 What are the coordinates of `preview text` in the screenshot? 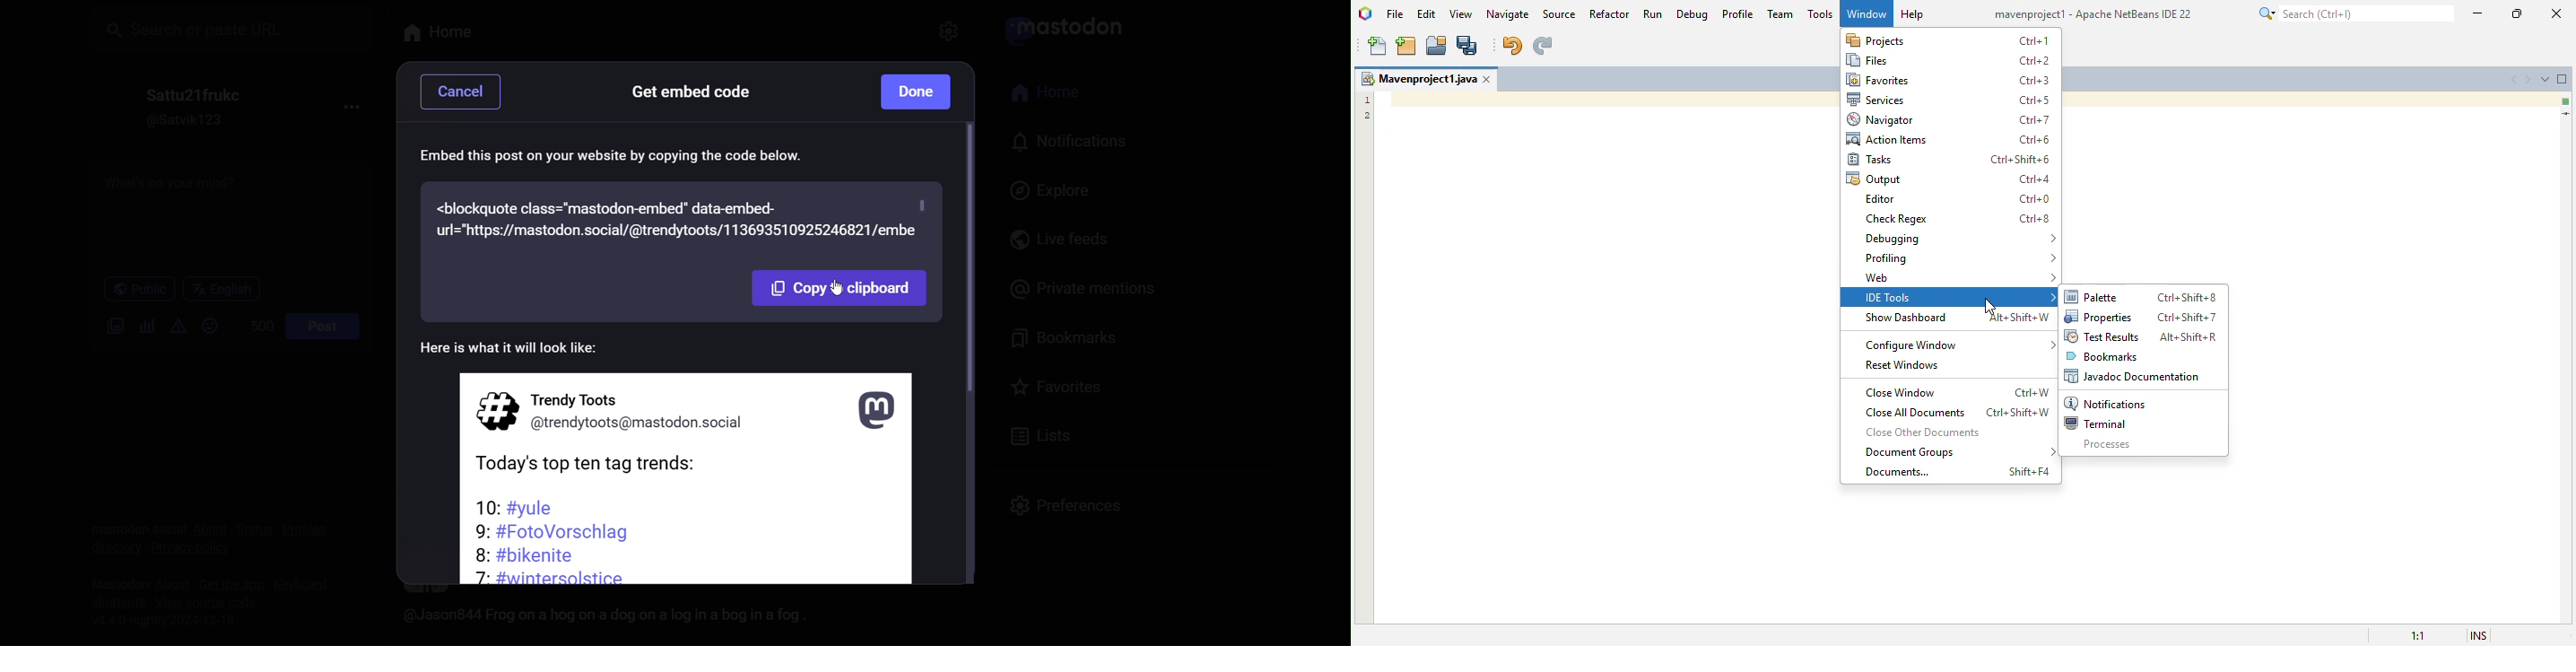 It's located at (525, 350).